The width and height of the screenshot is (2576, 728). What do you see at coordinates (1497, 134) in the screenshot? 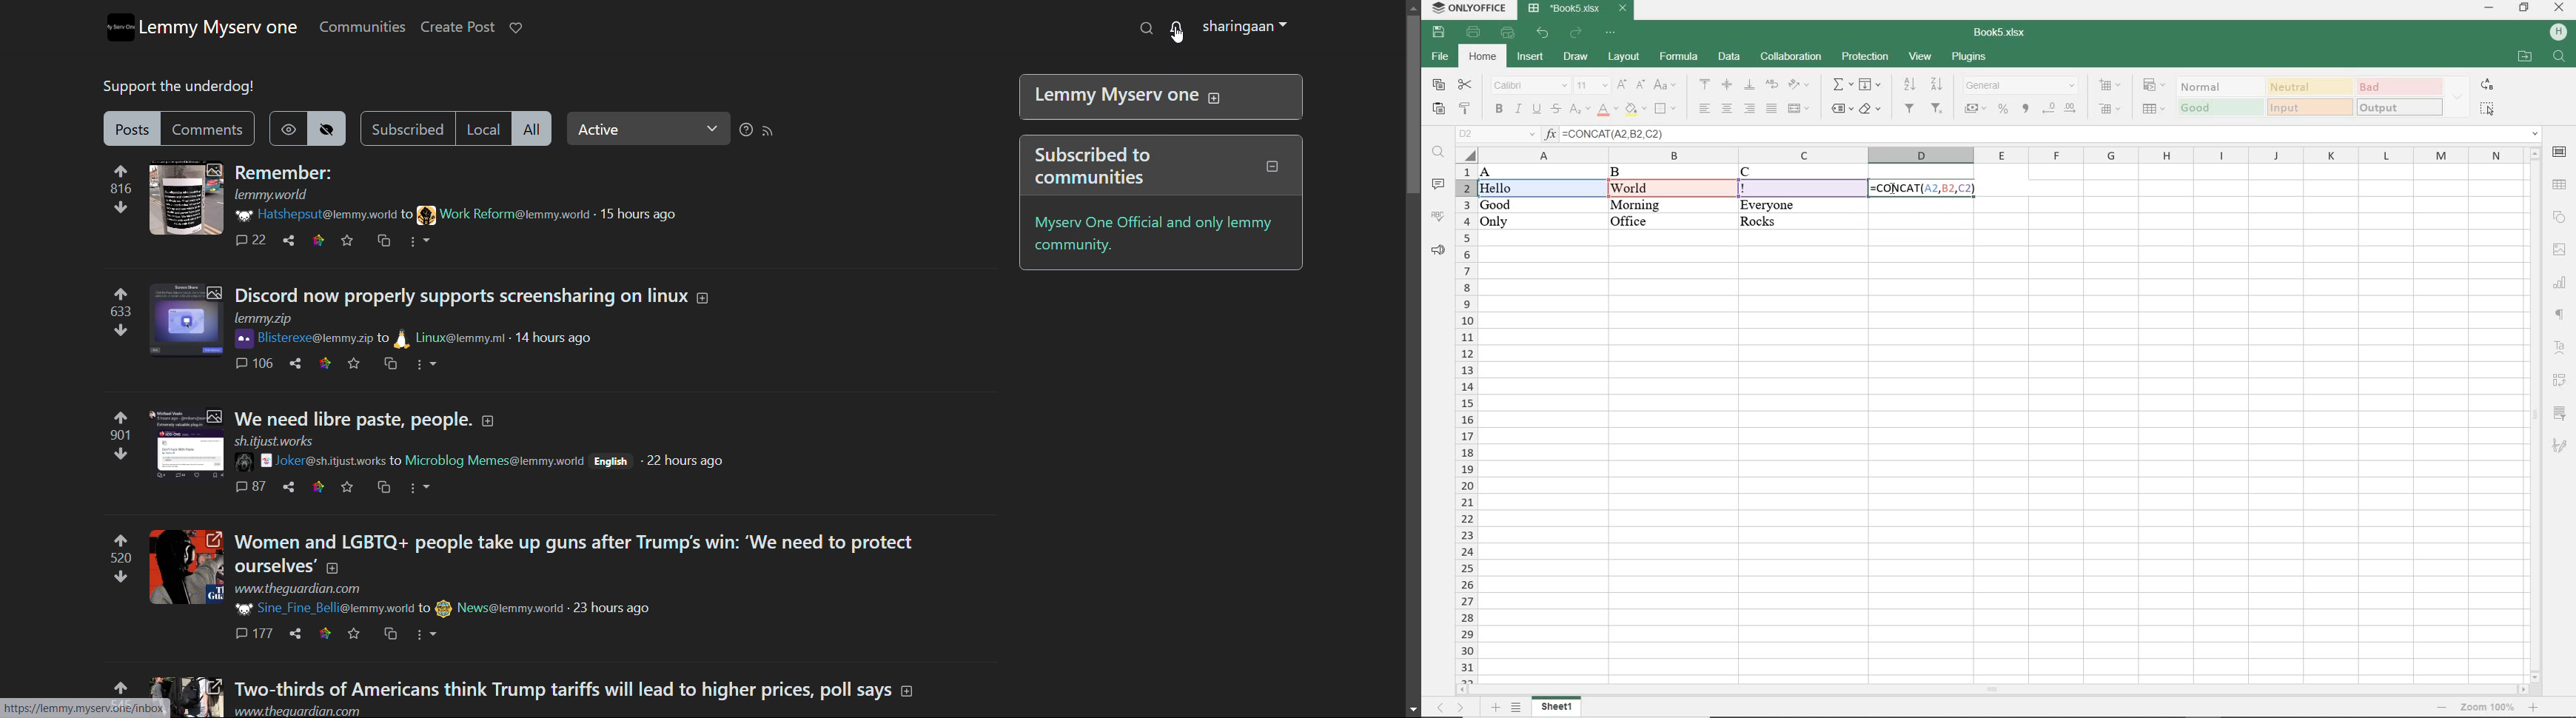
I see `NAMED MANAGER` at bounding box center [1497, 134].